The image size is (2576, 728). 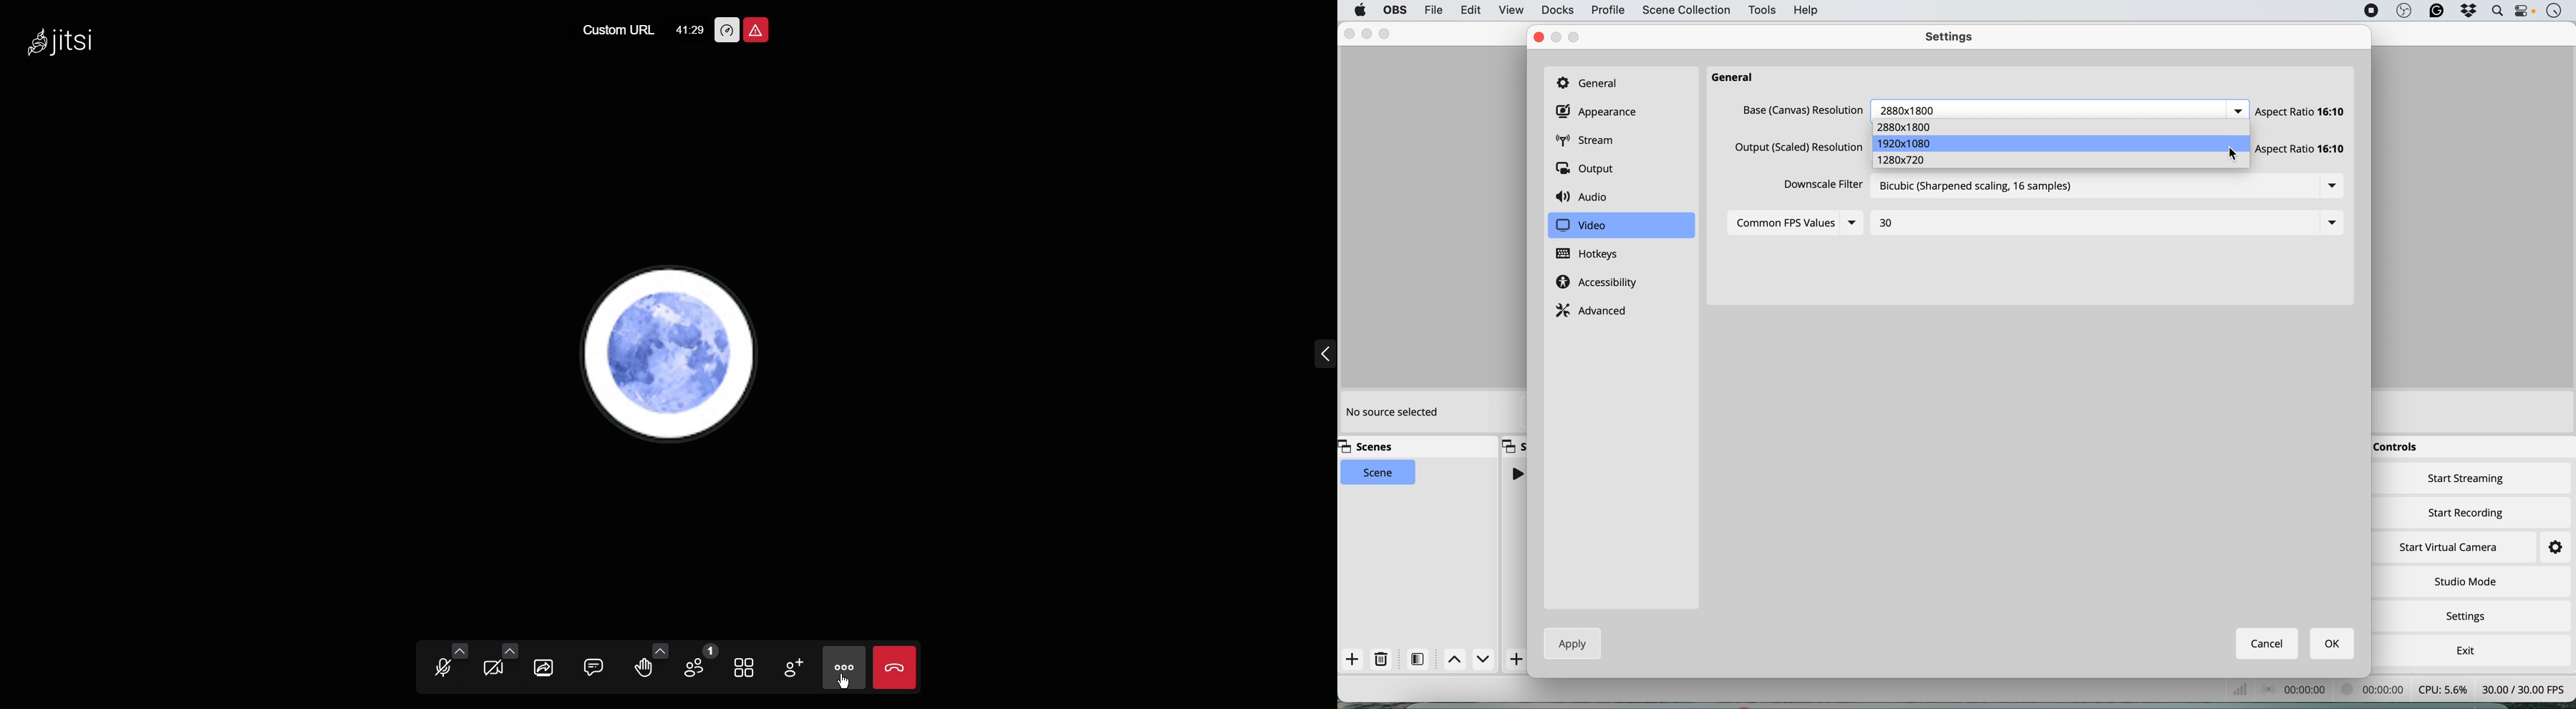 What do you see at coordinates (1607, 11) in the screenshot?
I see `profile` at bounding box center [1607, 11].